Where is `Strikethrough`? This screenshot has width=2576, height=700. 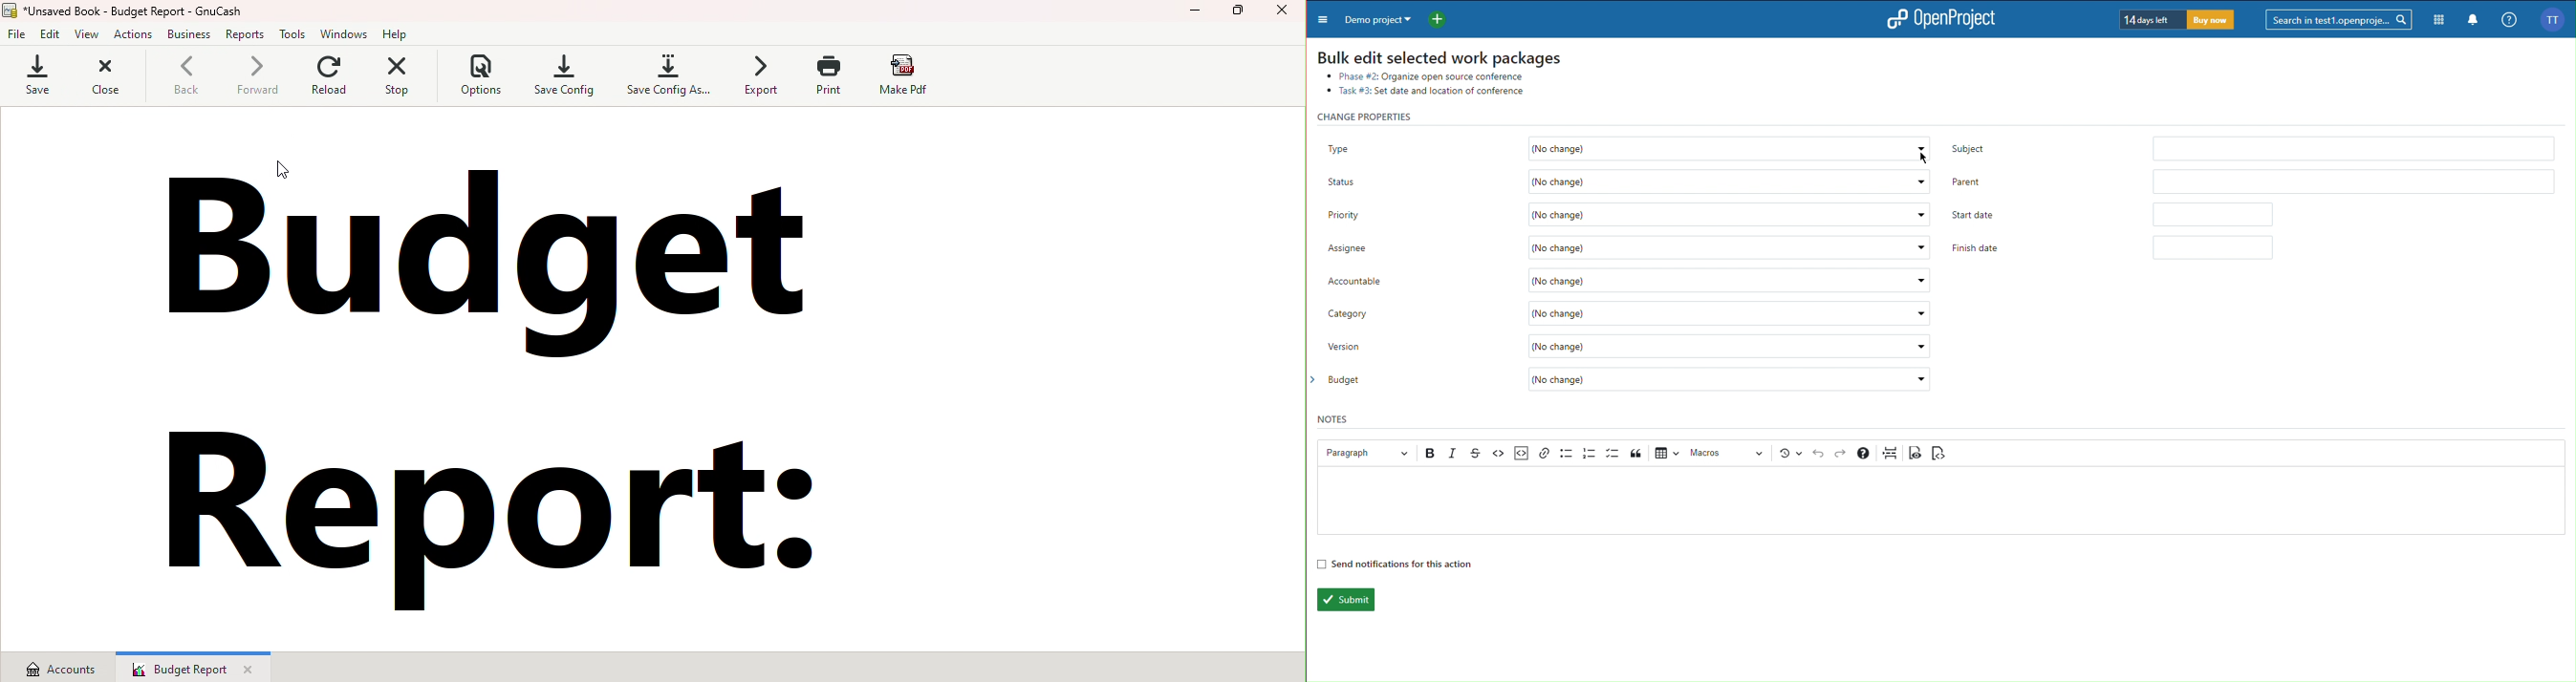 Strikethrough is located at coordinates (1475, 453).